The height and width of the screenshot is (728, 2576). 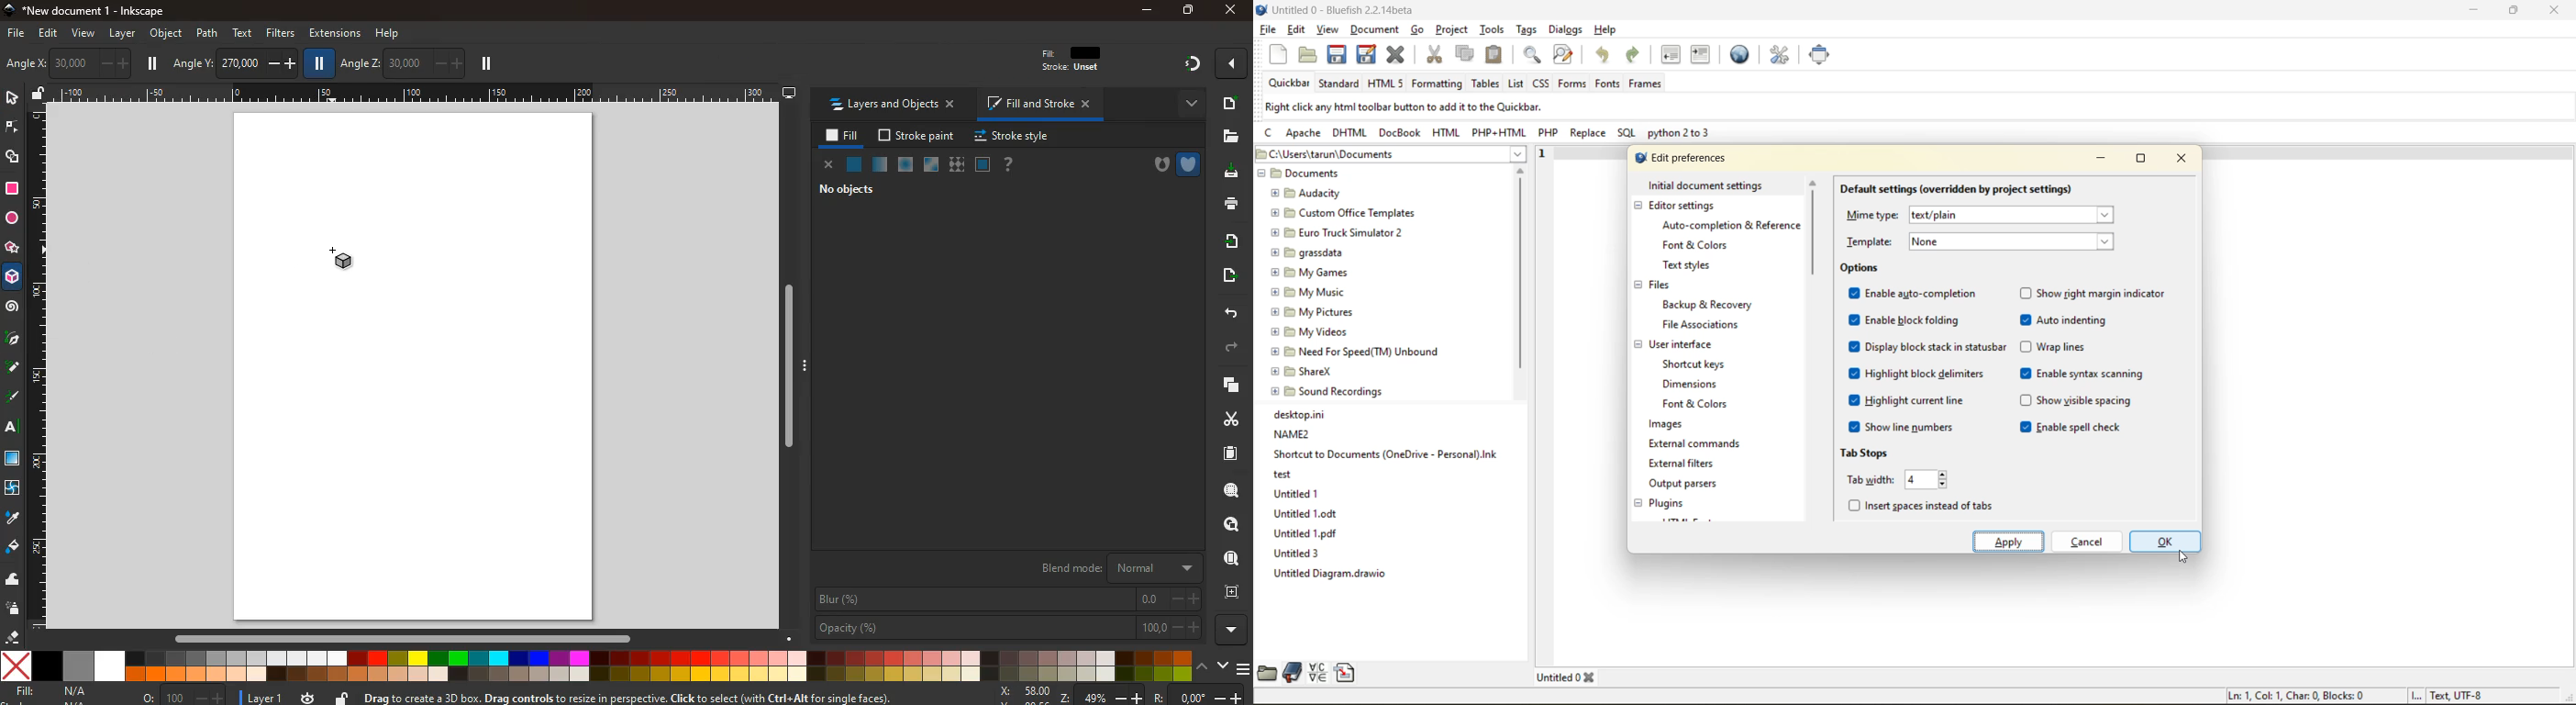 What do you see at coordinates (897, 106) in the screenshot?
I see `layers and objects` at bounding box center [897, 106].